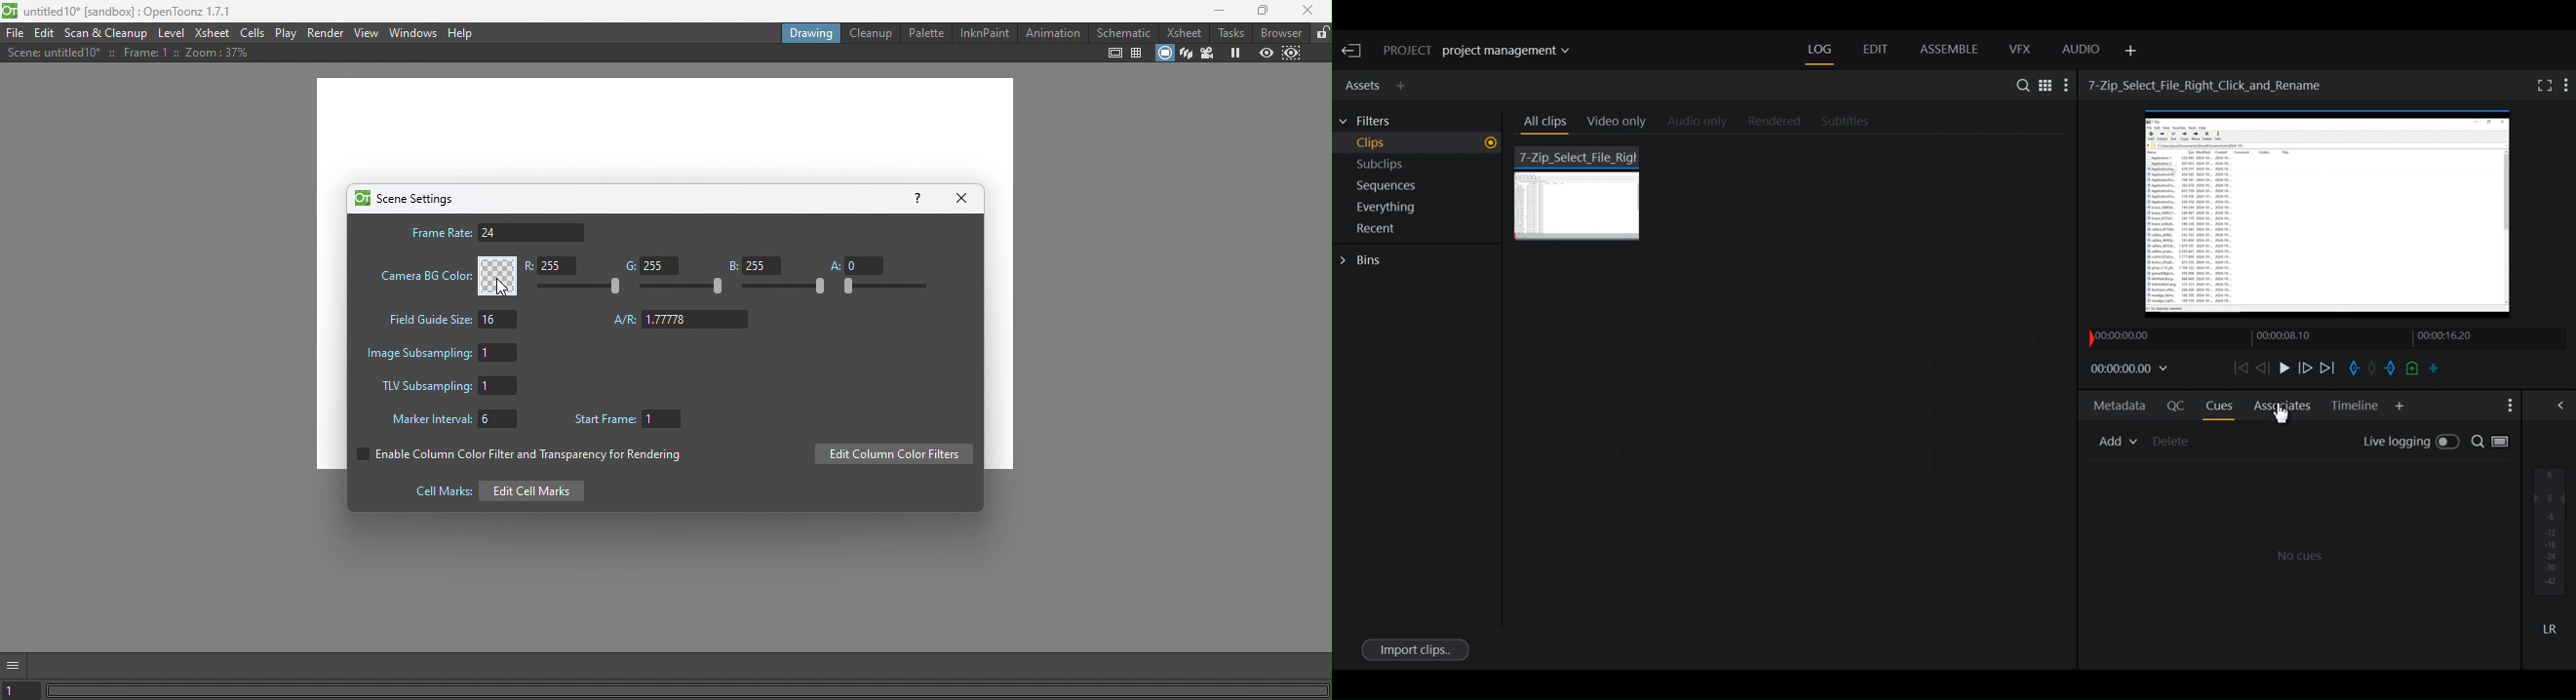 This screenshot has height=700, width=2576. What do you see at coordinates (23, 691) in the screenshot?
I see `set the current frame` at bounding box center [23, 691].